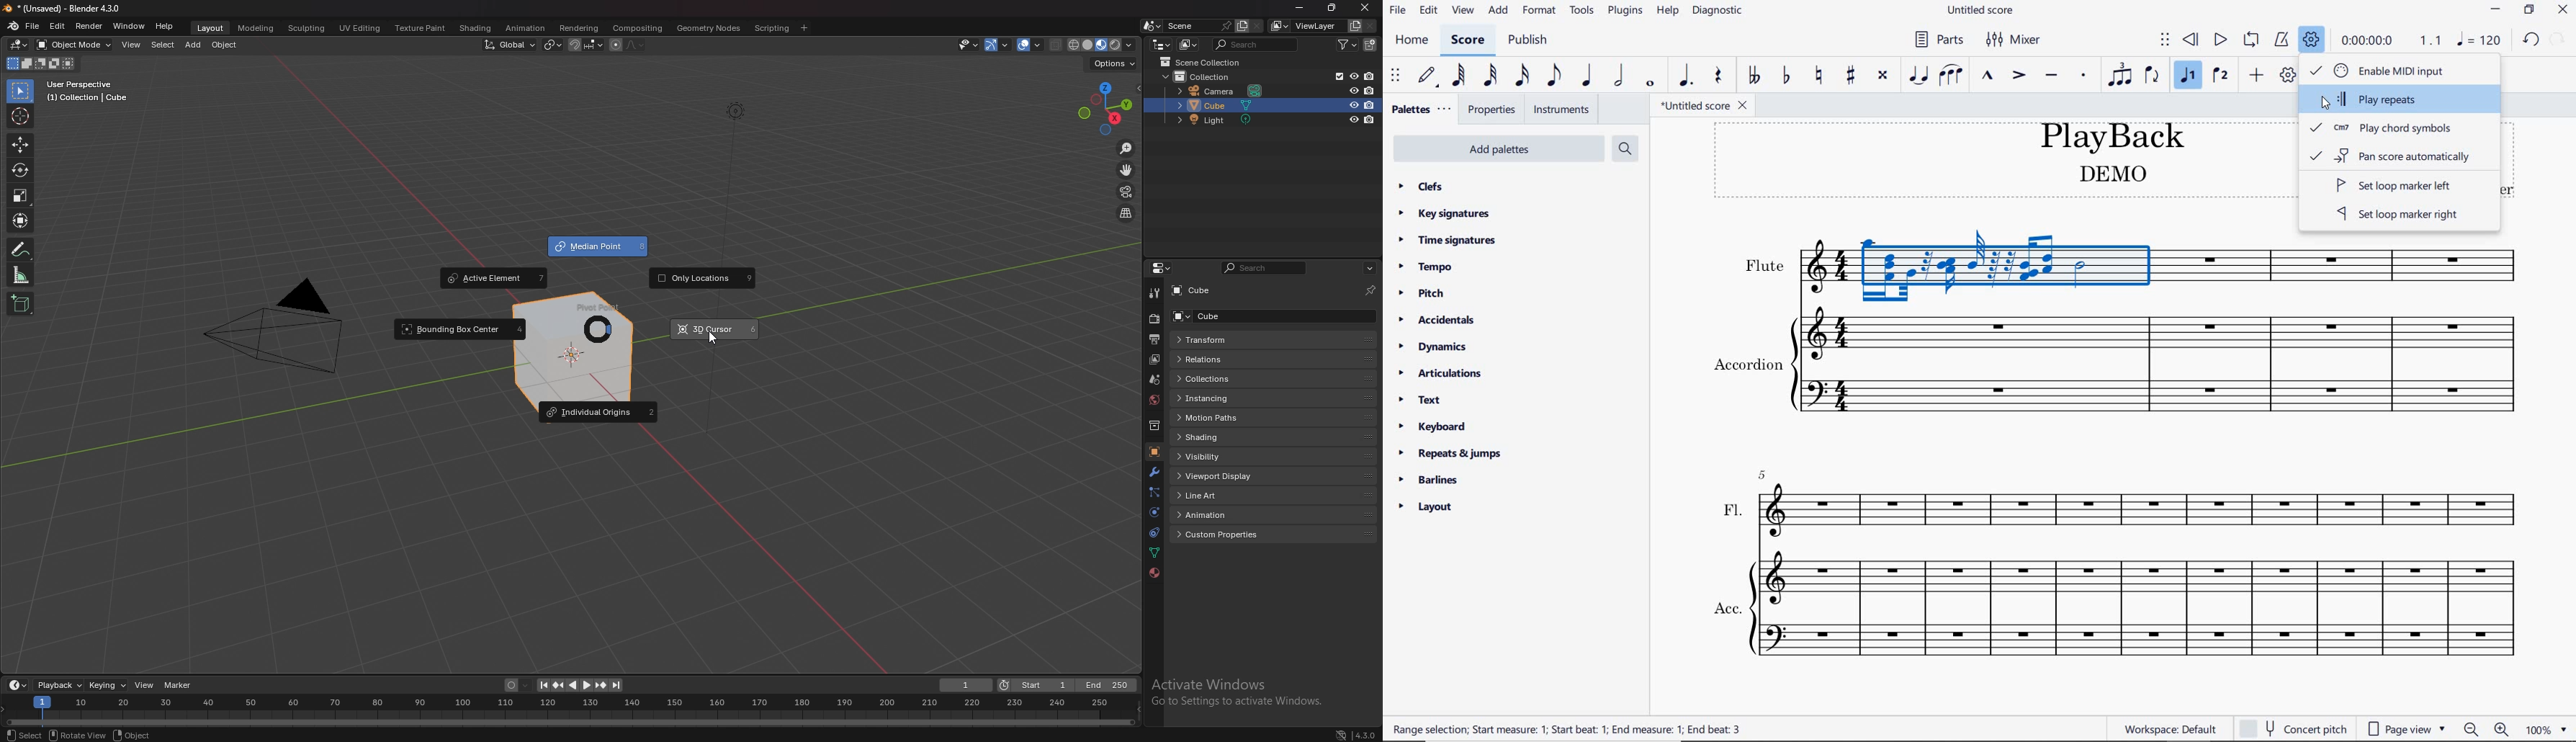  Describe the element at coordinates (2012, 40) in the screenshot. I see `mixer` at that location.